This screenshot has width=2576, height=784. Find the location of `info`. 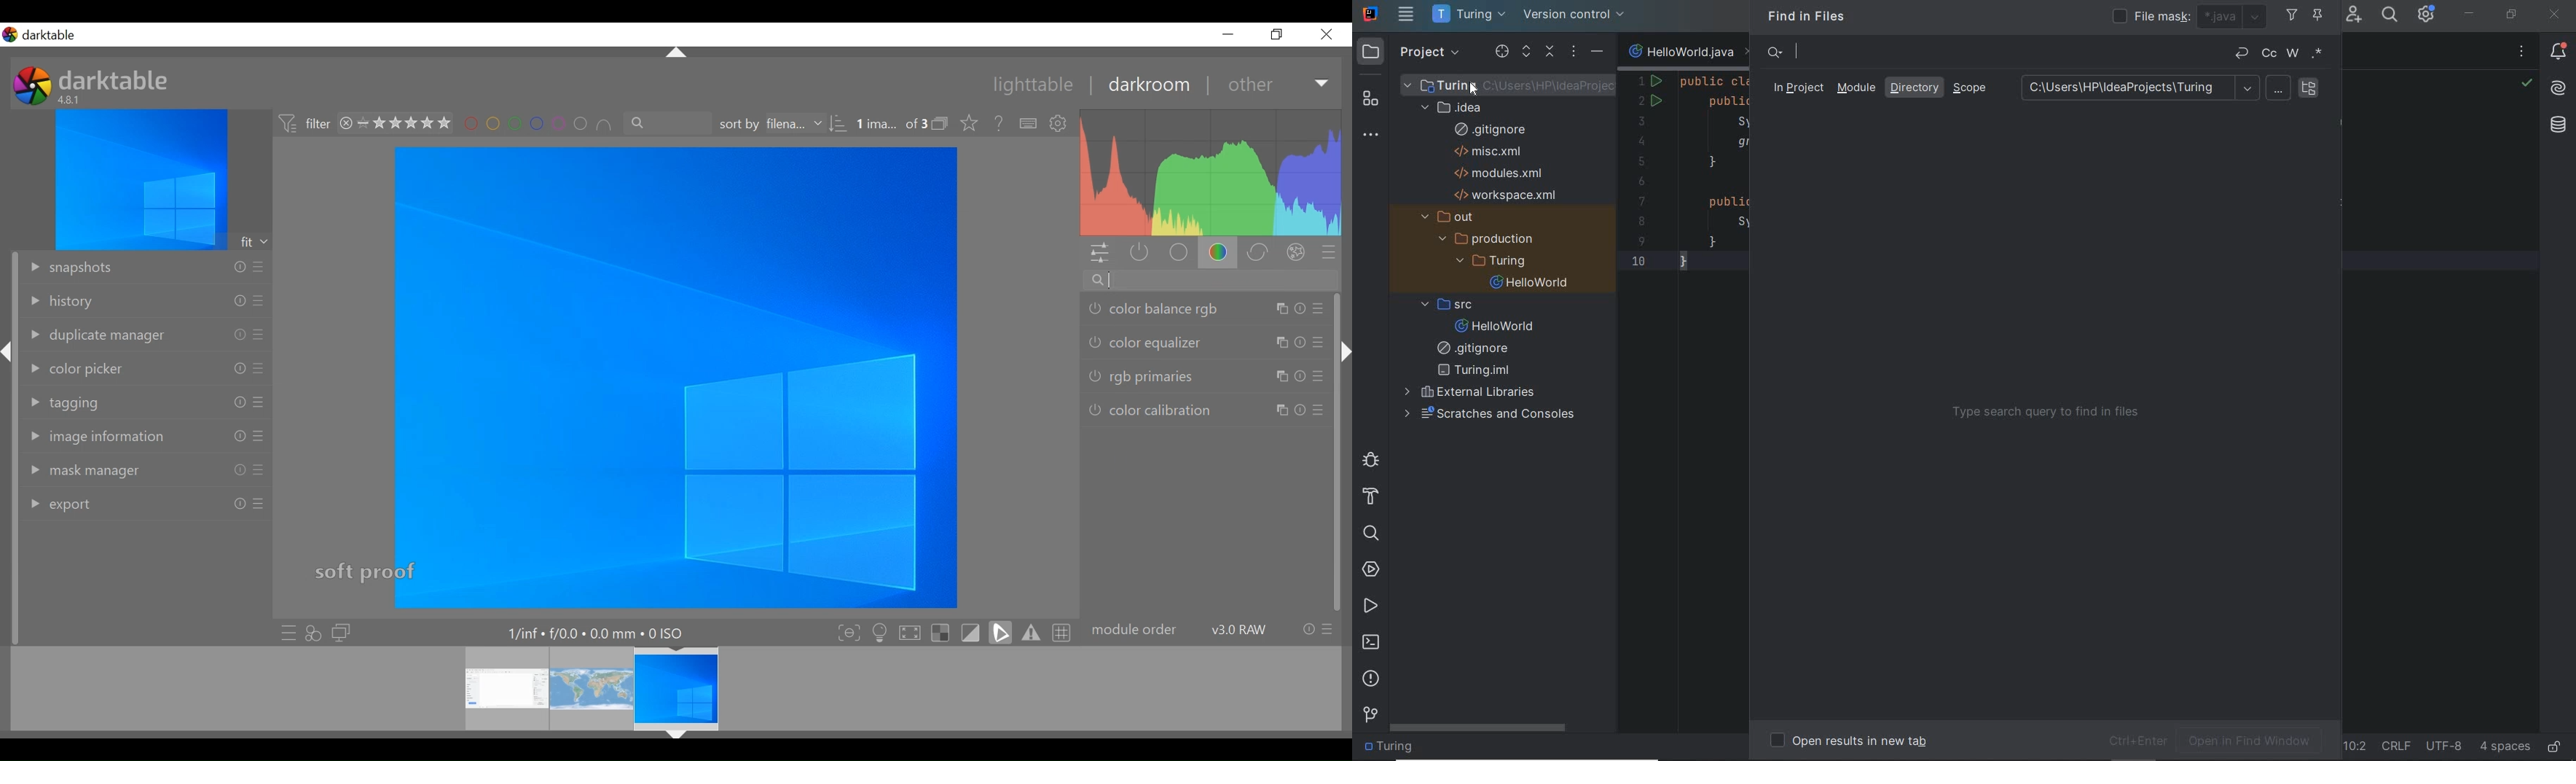

info is located at coordinates (1299, 342).